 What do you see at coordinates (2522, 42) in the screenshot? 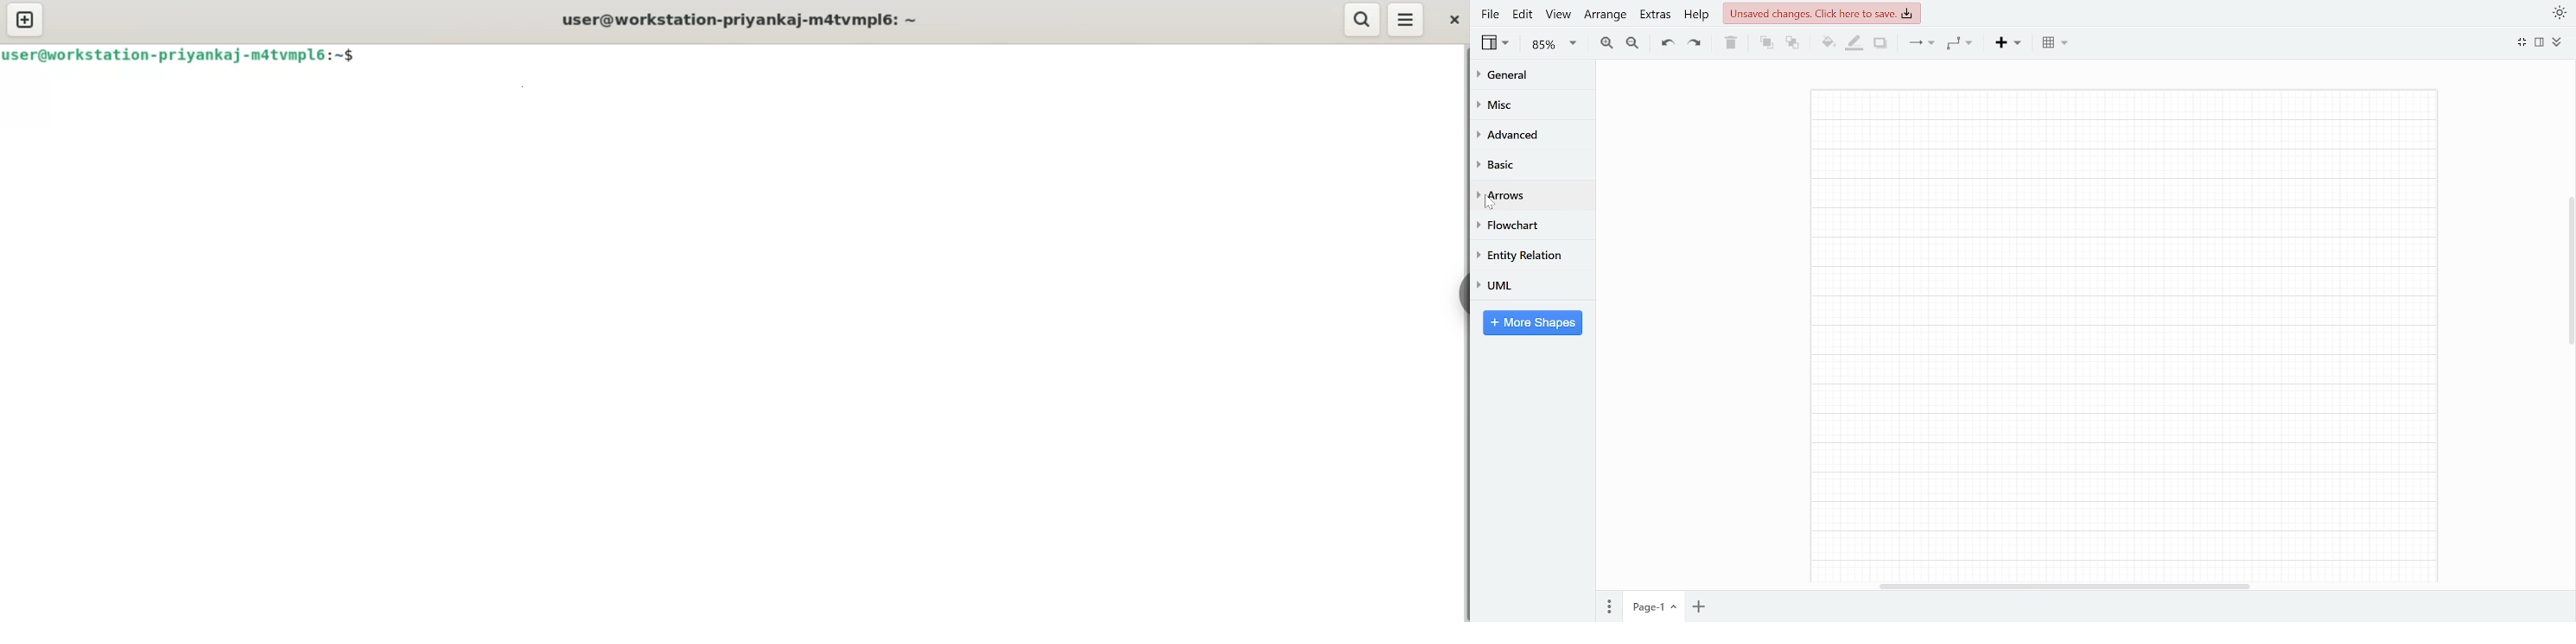
I see `Minimize` at bounding box center [2522, 42].